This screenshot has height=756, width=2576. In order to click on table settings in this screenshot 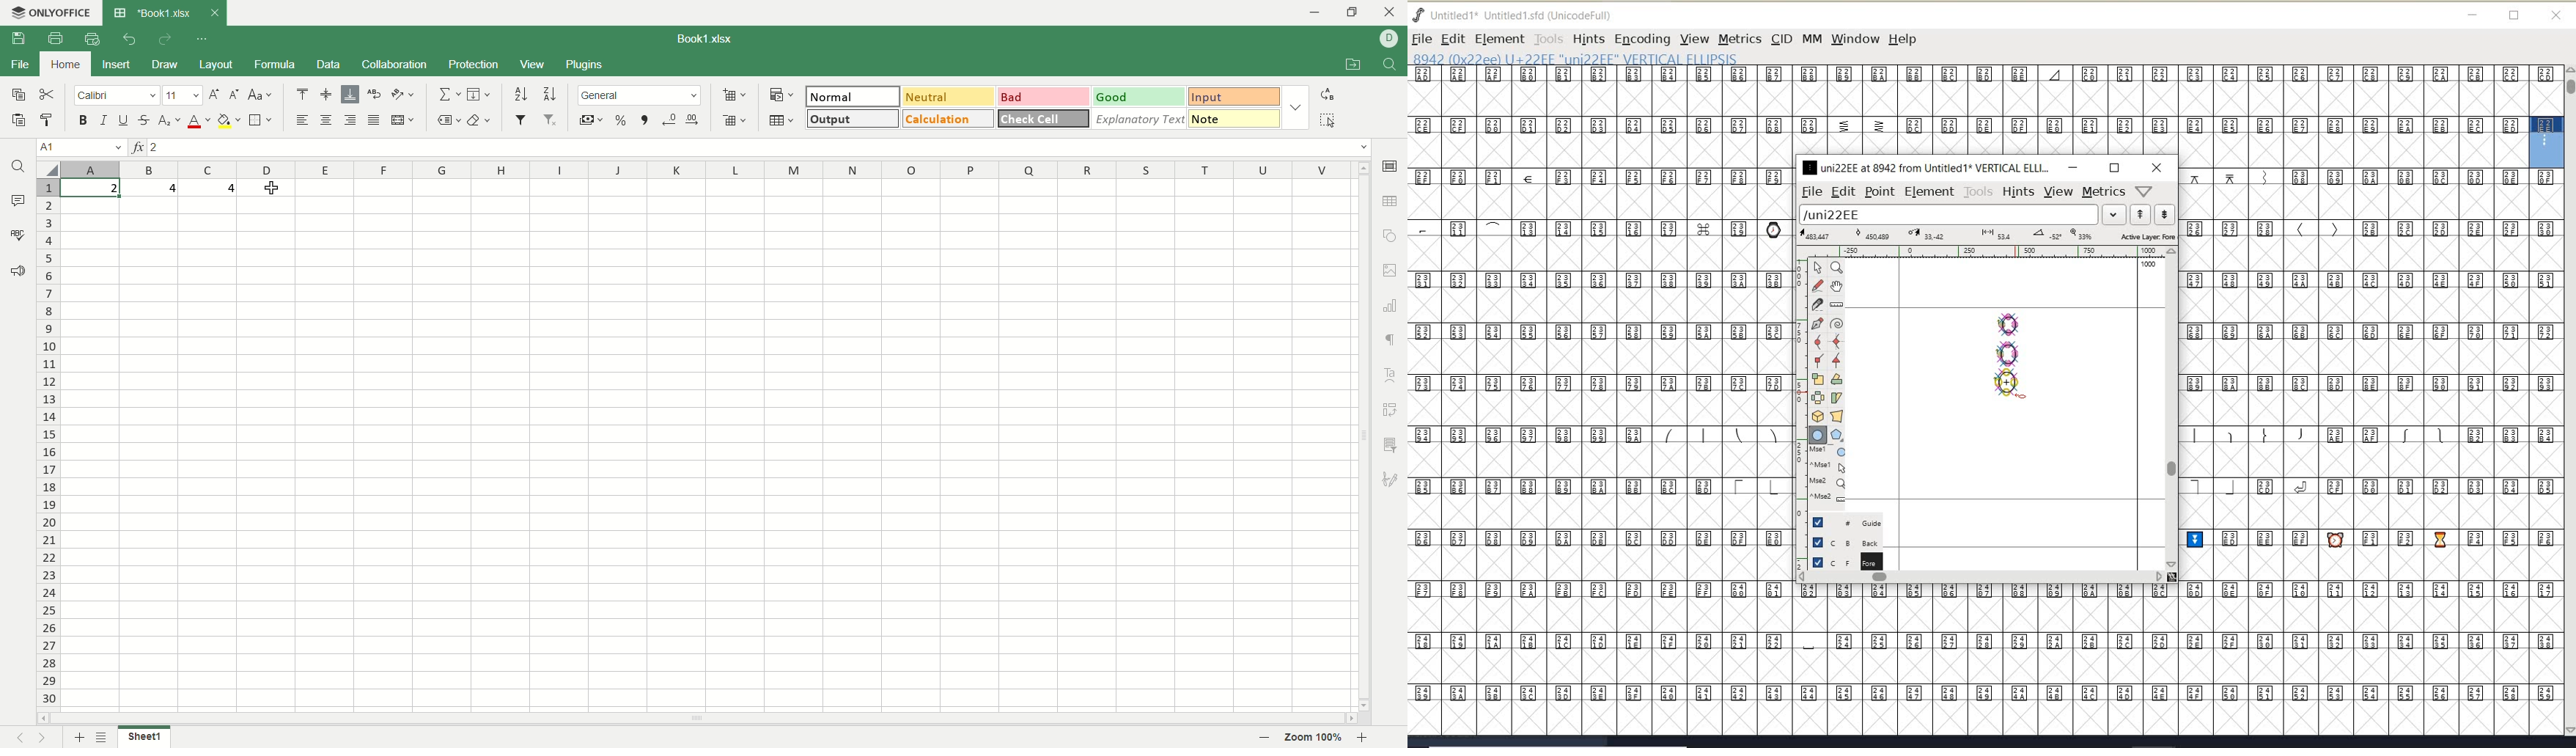, I will do `click(1389, 202)`.